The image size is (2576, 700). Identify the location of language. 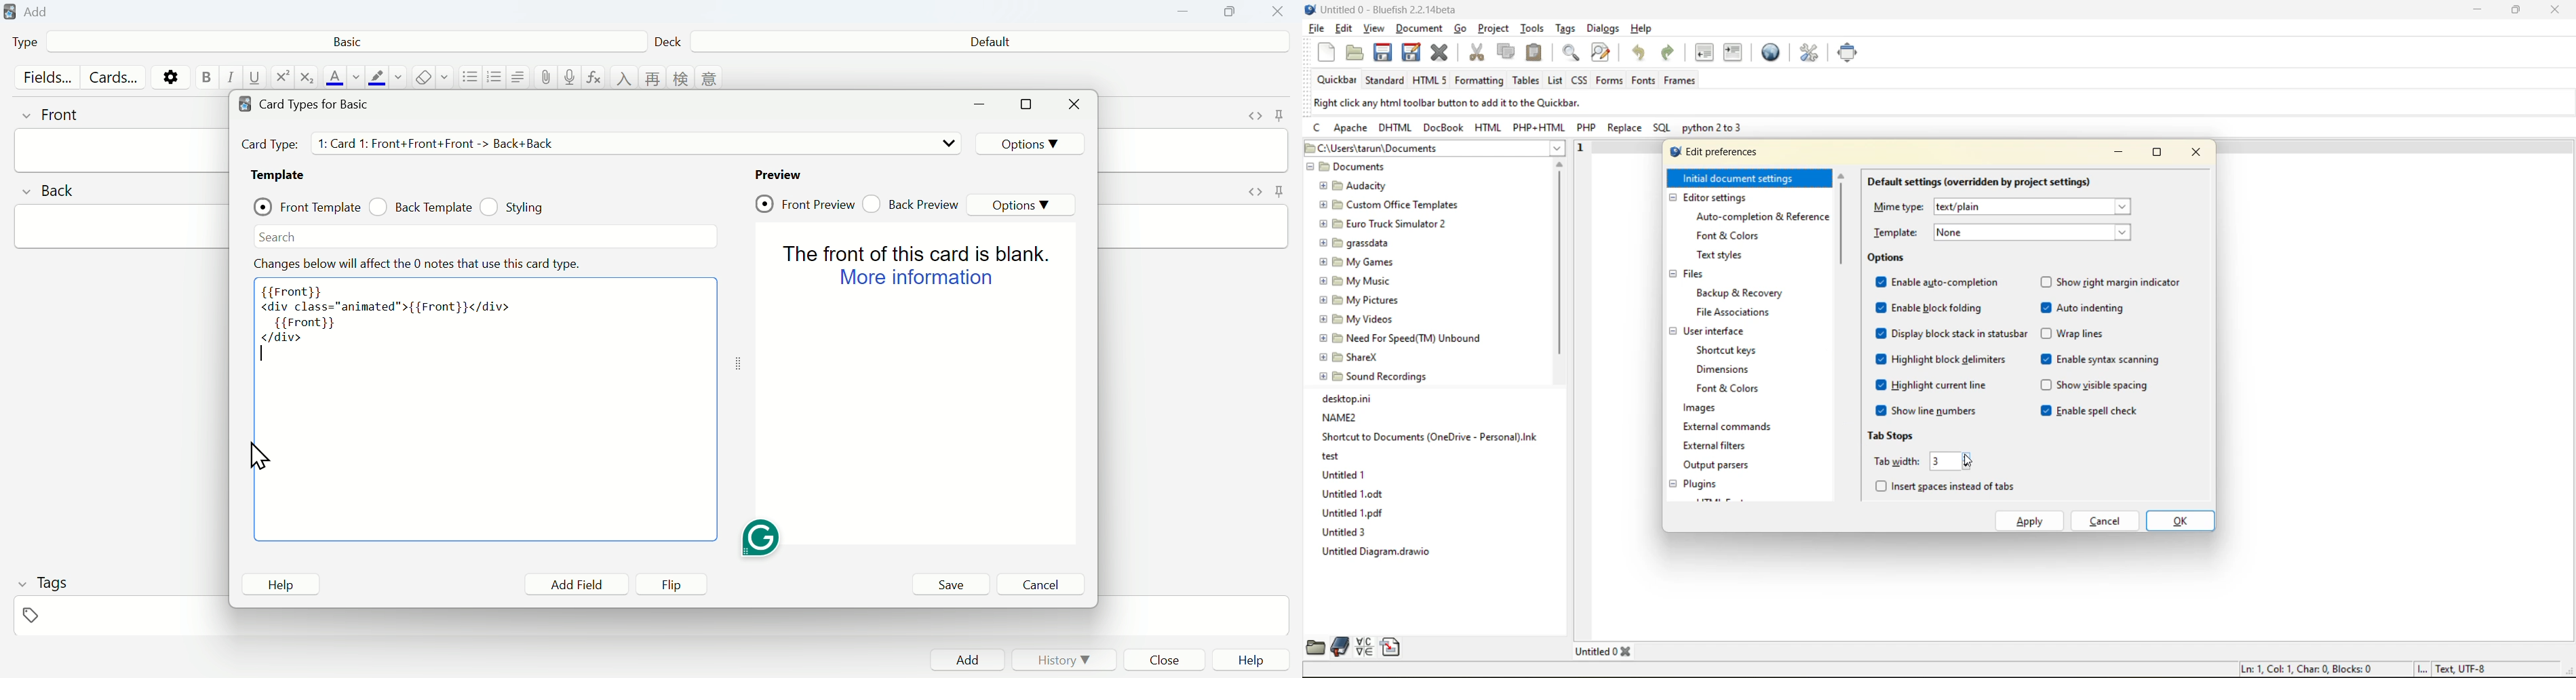
(651, 77).